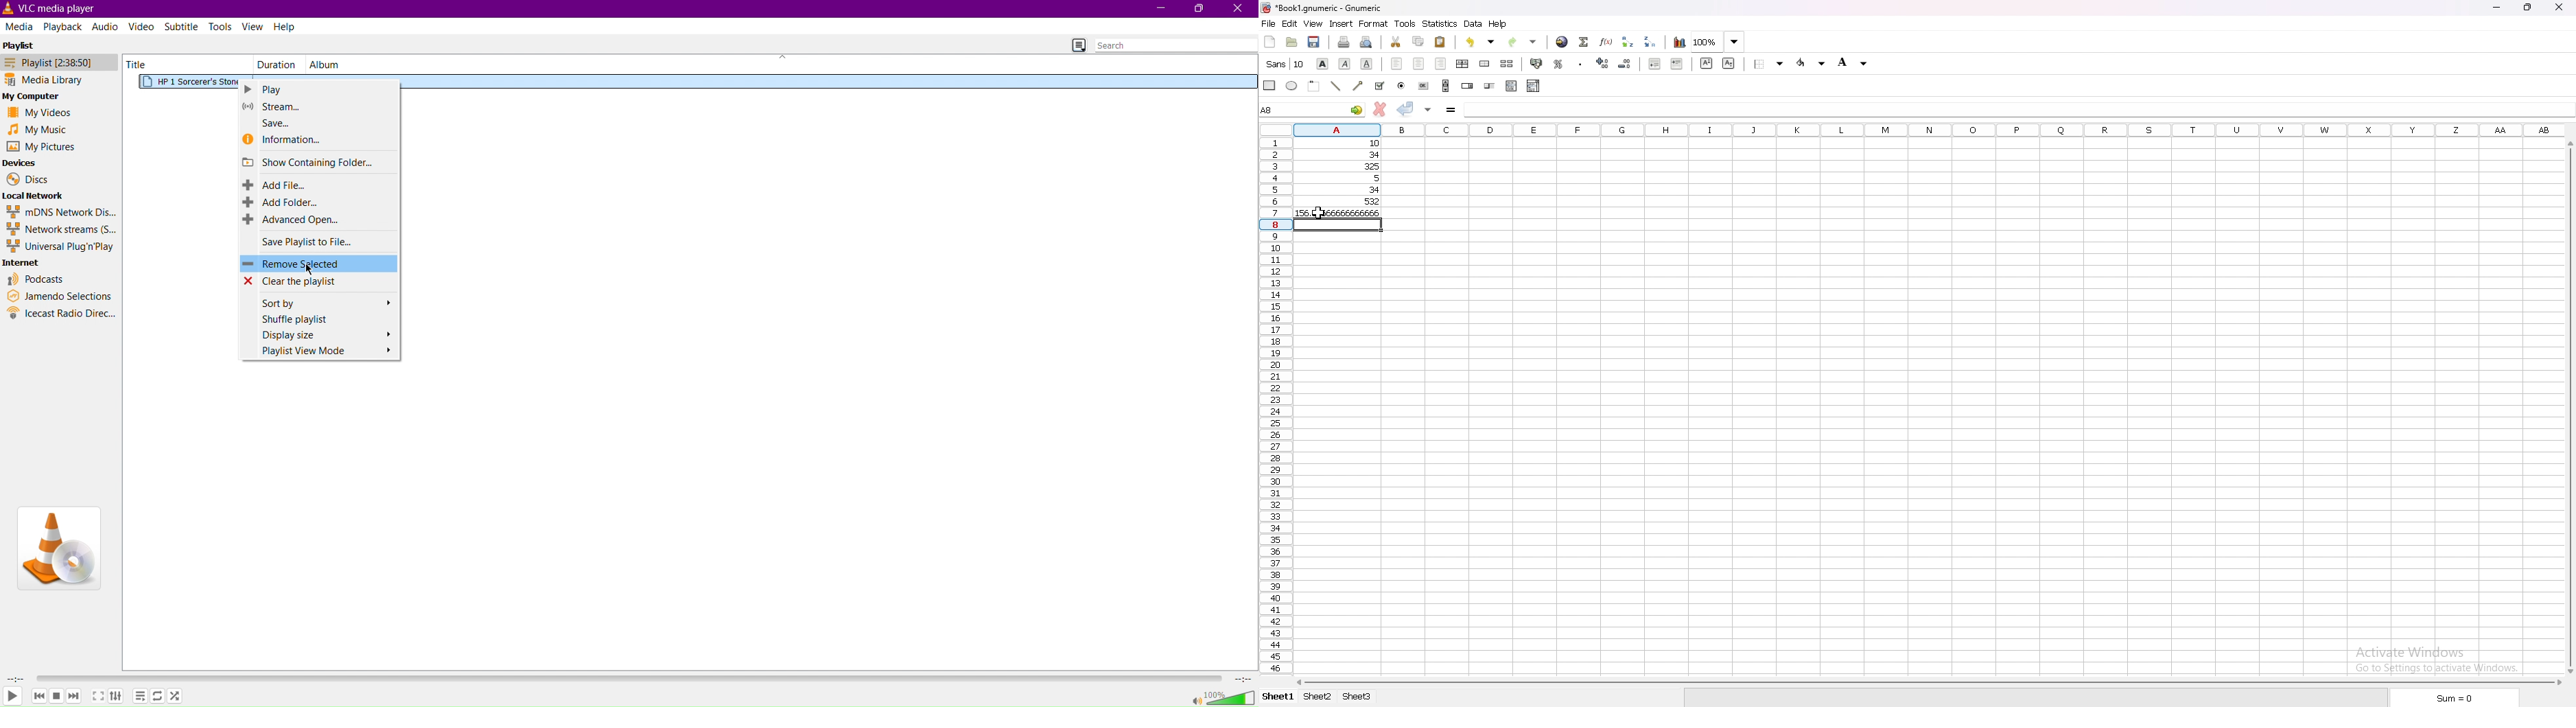 This screenshot has height=728, width=2576. What do you see at coordinates (1374, 23) in the screenshot?
I see `format` at bounding box center [1374, 23].